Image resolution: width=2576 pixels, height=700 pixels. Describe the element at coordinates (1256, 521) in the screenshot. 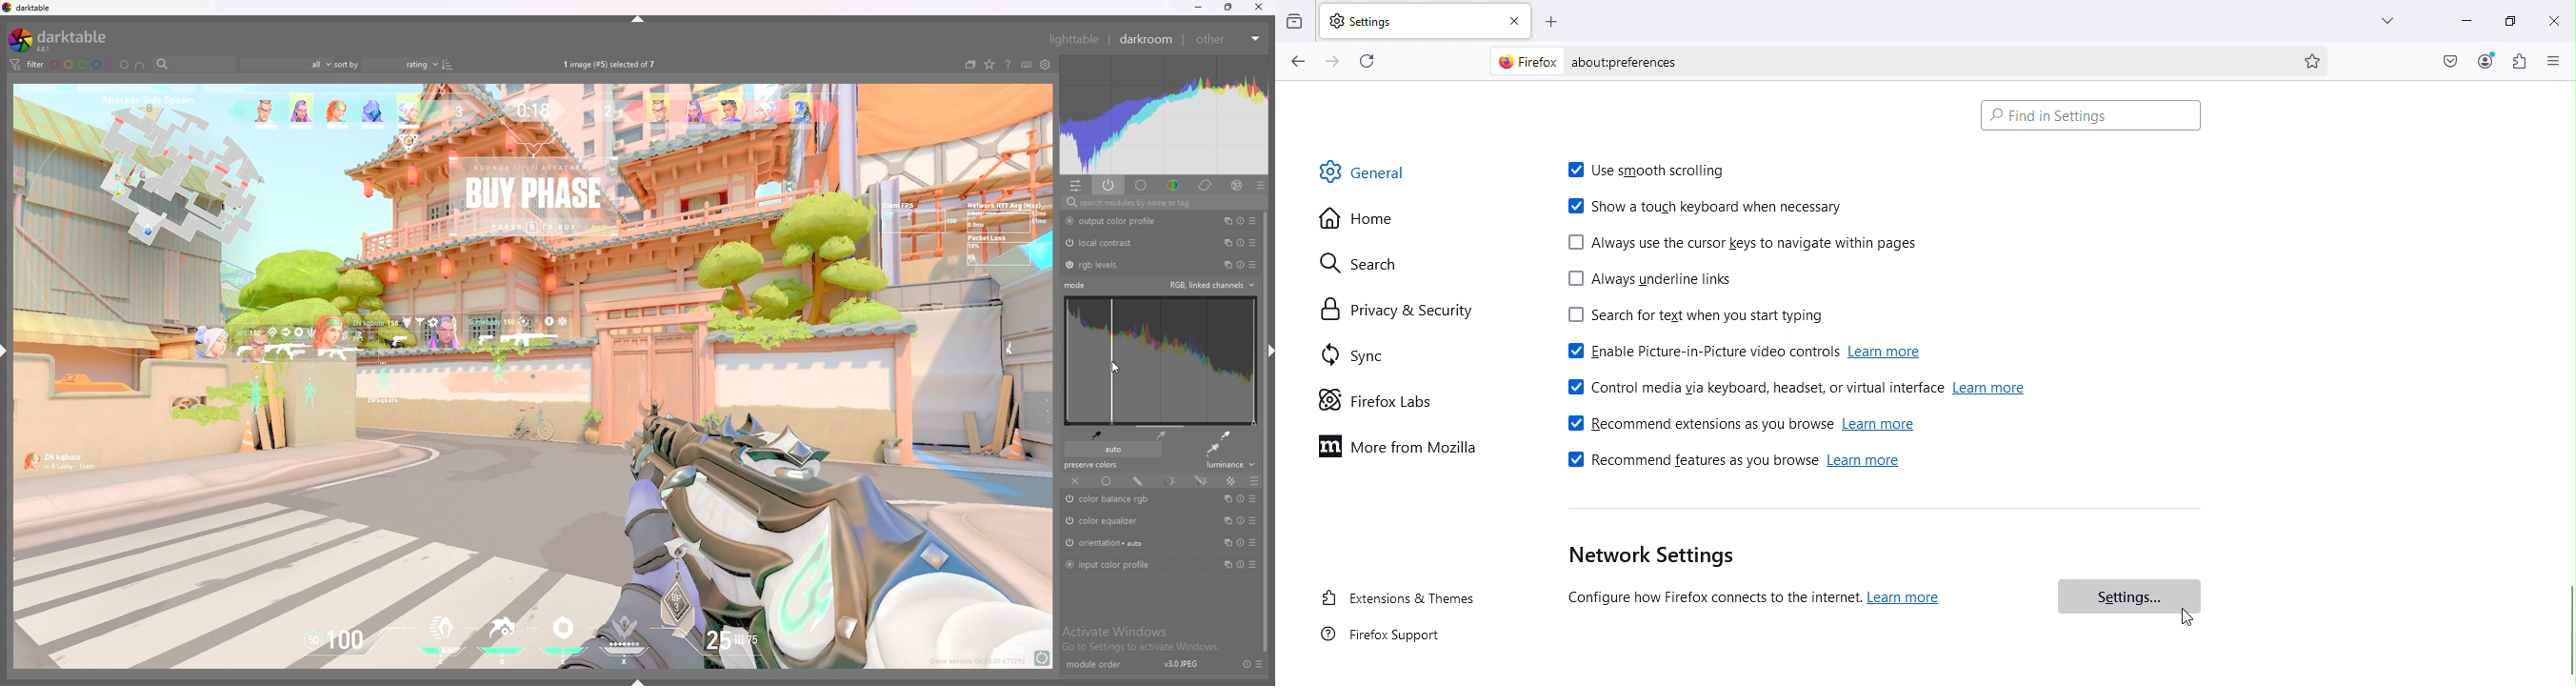

I see `presets` at that location.